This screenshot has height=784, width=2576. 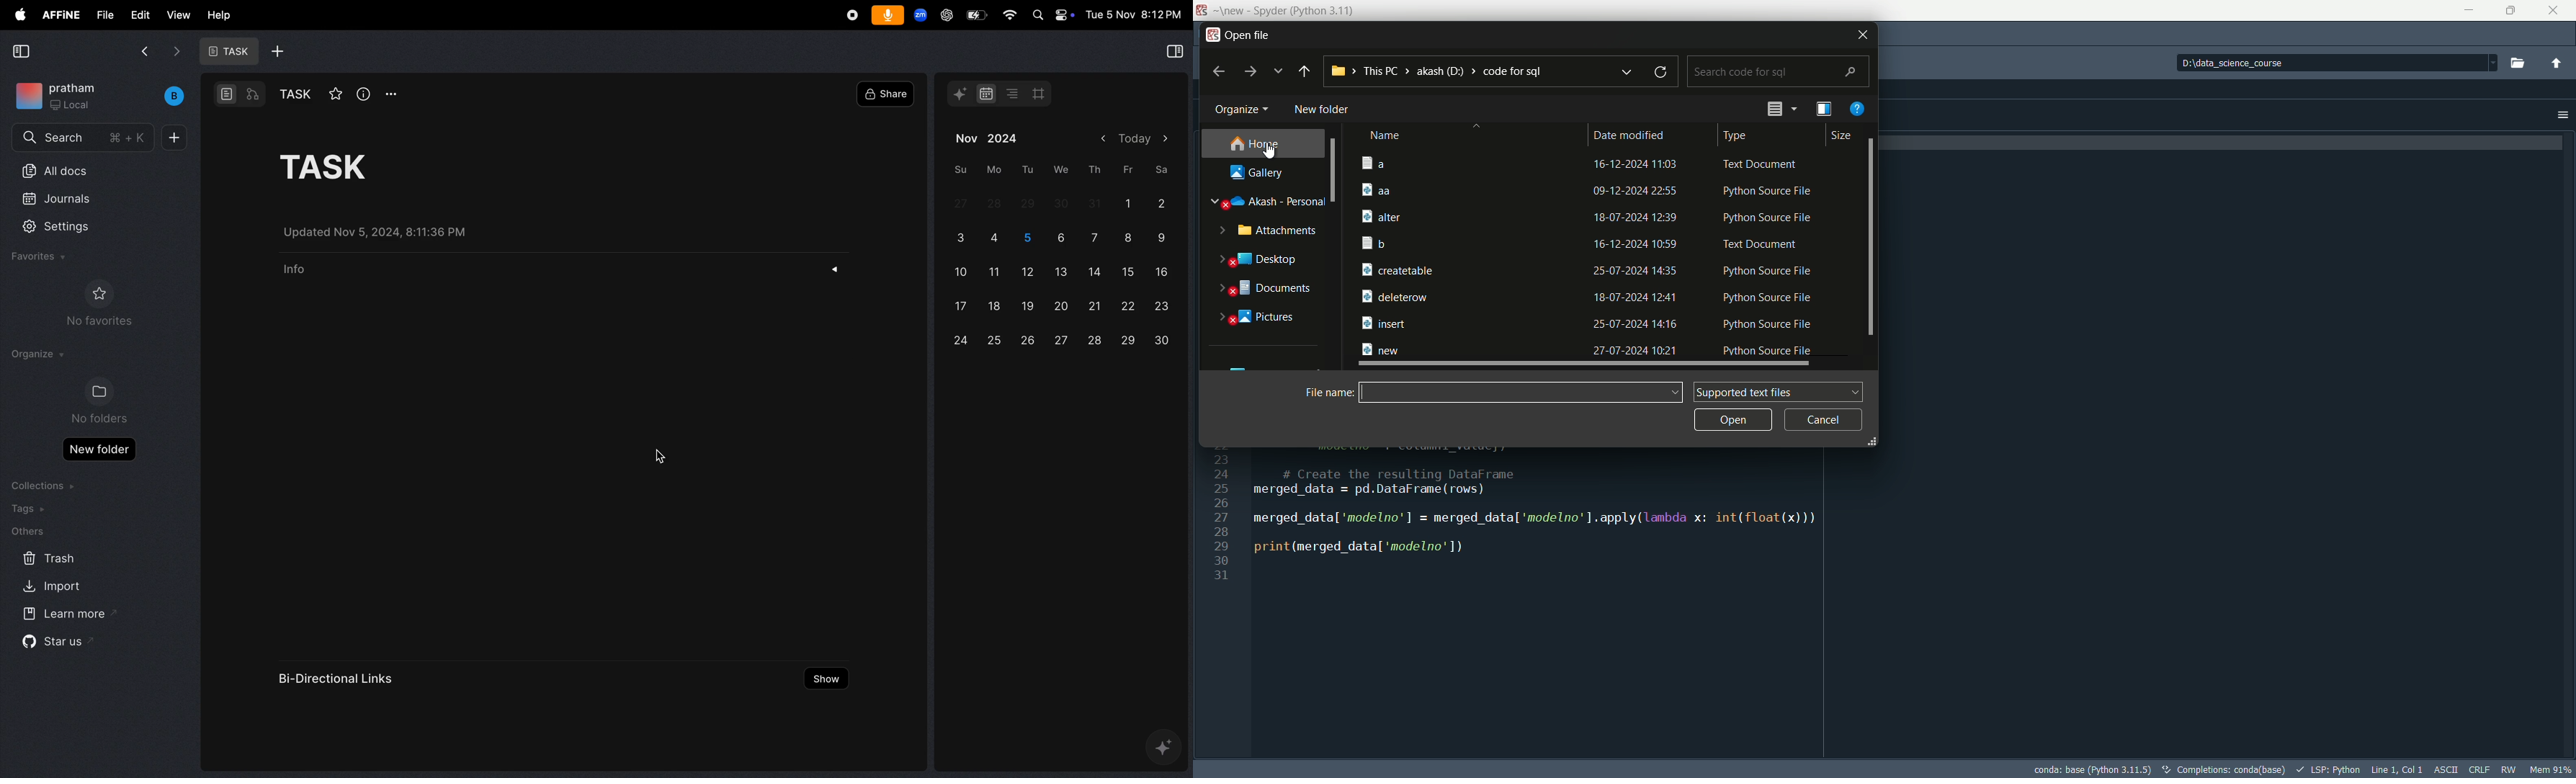 What do you see at coordinates (1461, 243) in the screenshot?
I see `file name` at bounding box center [1461, 243].